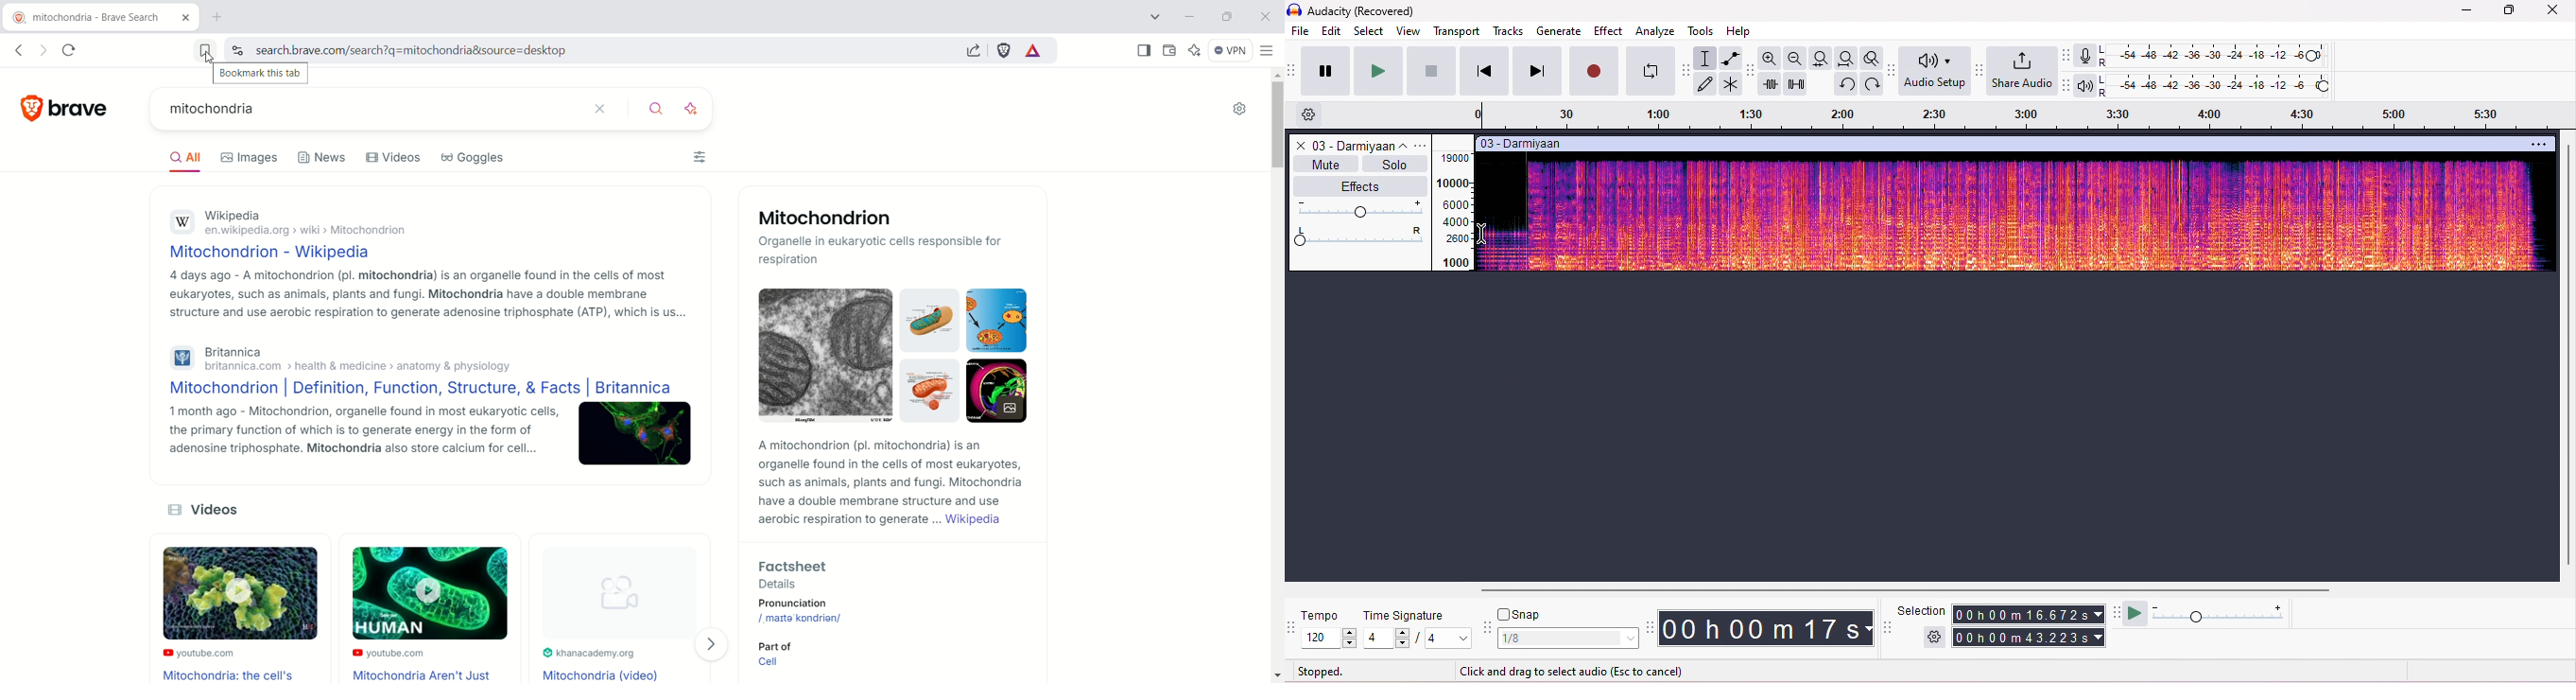  Describe the element at coordinates (1409, 32) in the screenshot. I see `view` at that location.